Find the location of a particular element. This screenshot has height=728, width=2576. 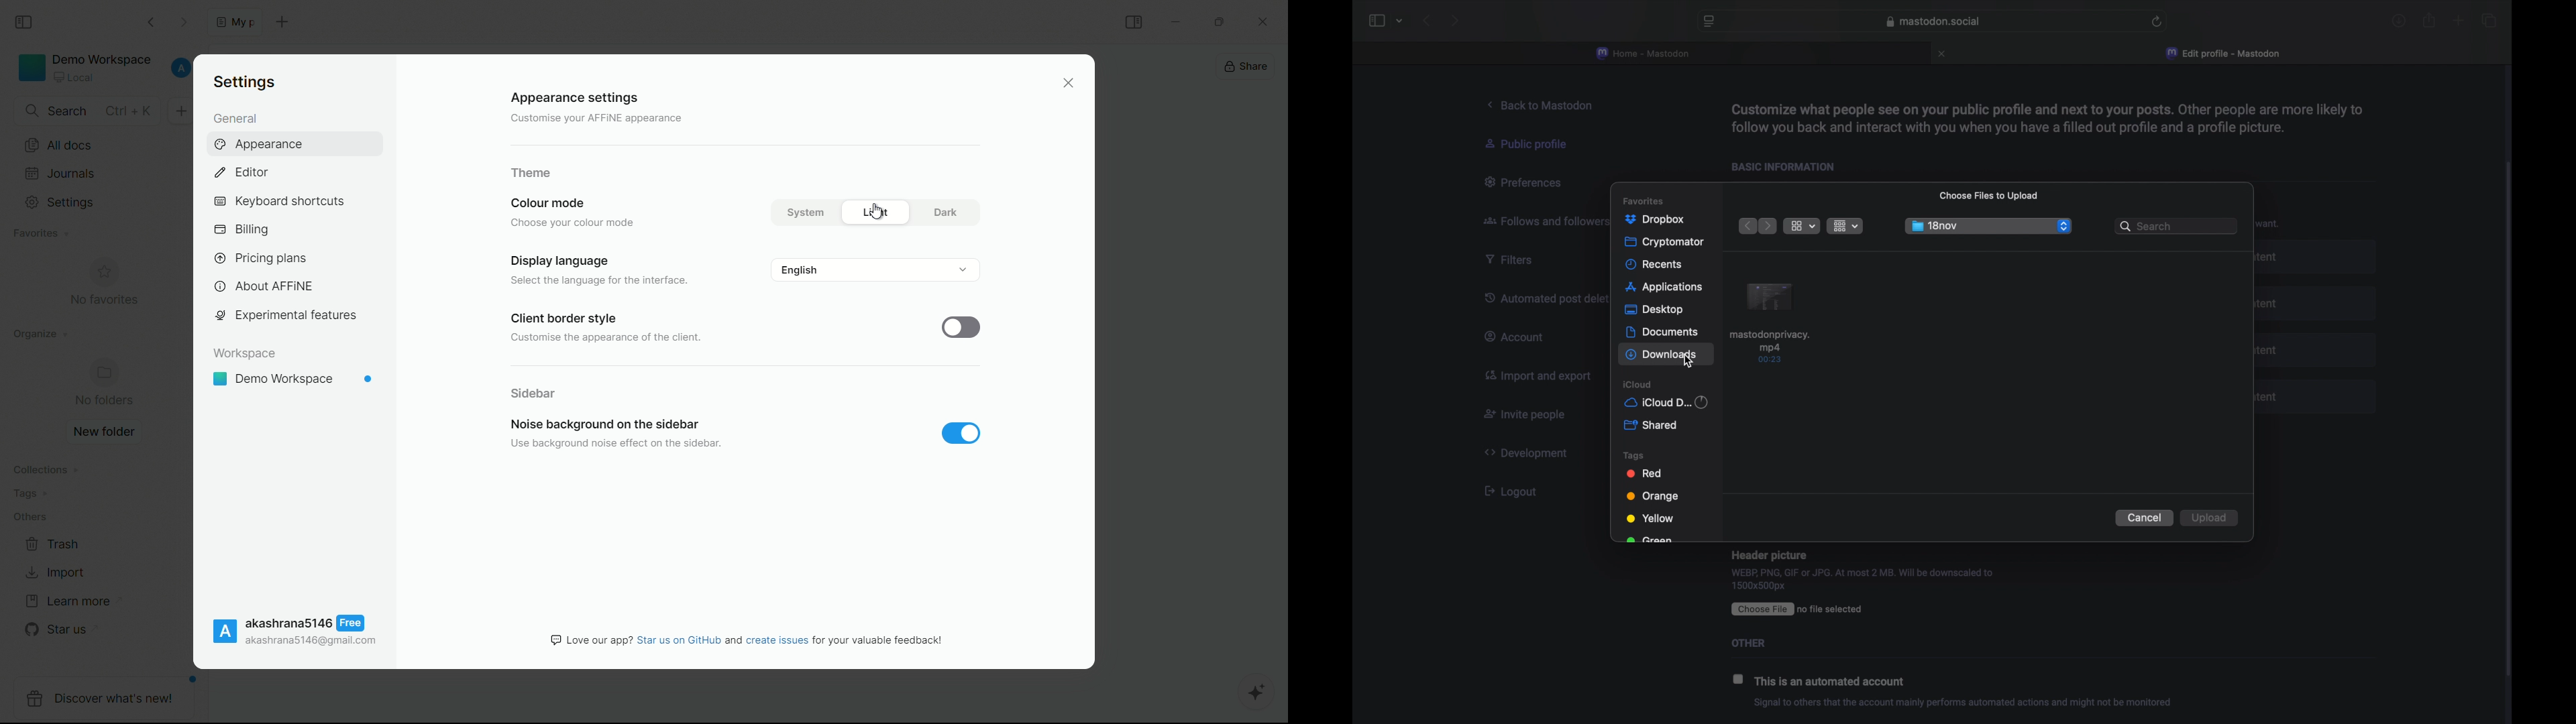

cancel is located at coordinates (2143, 518).